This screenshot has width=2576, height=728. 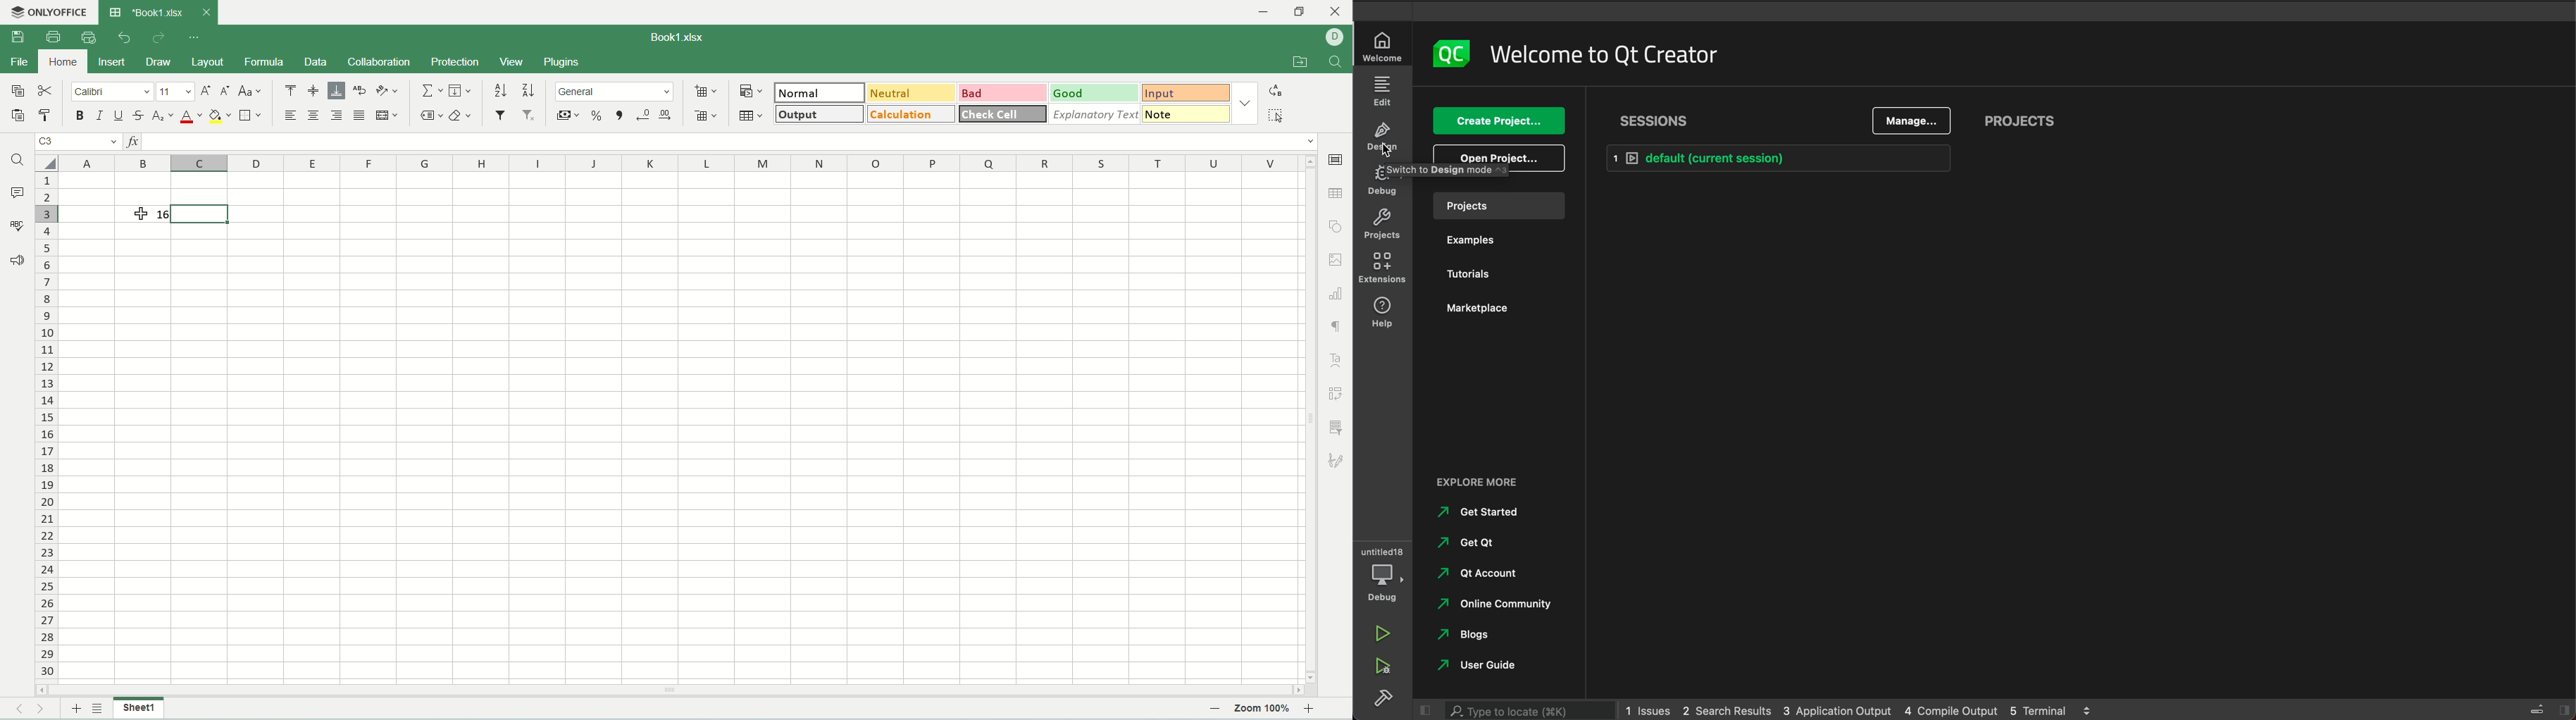 What do you see at coordinates (61, 61) in the screenshot?
I see `home` at bounding box center [61, 61].